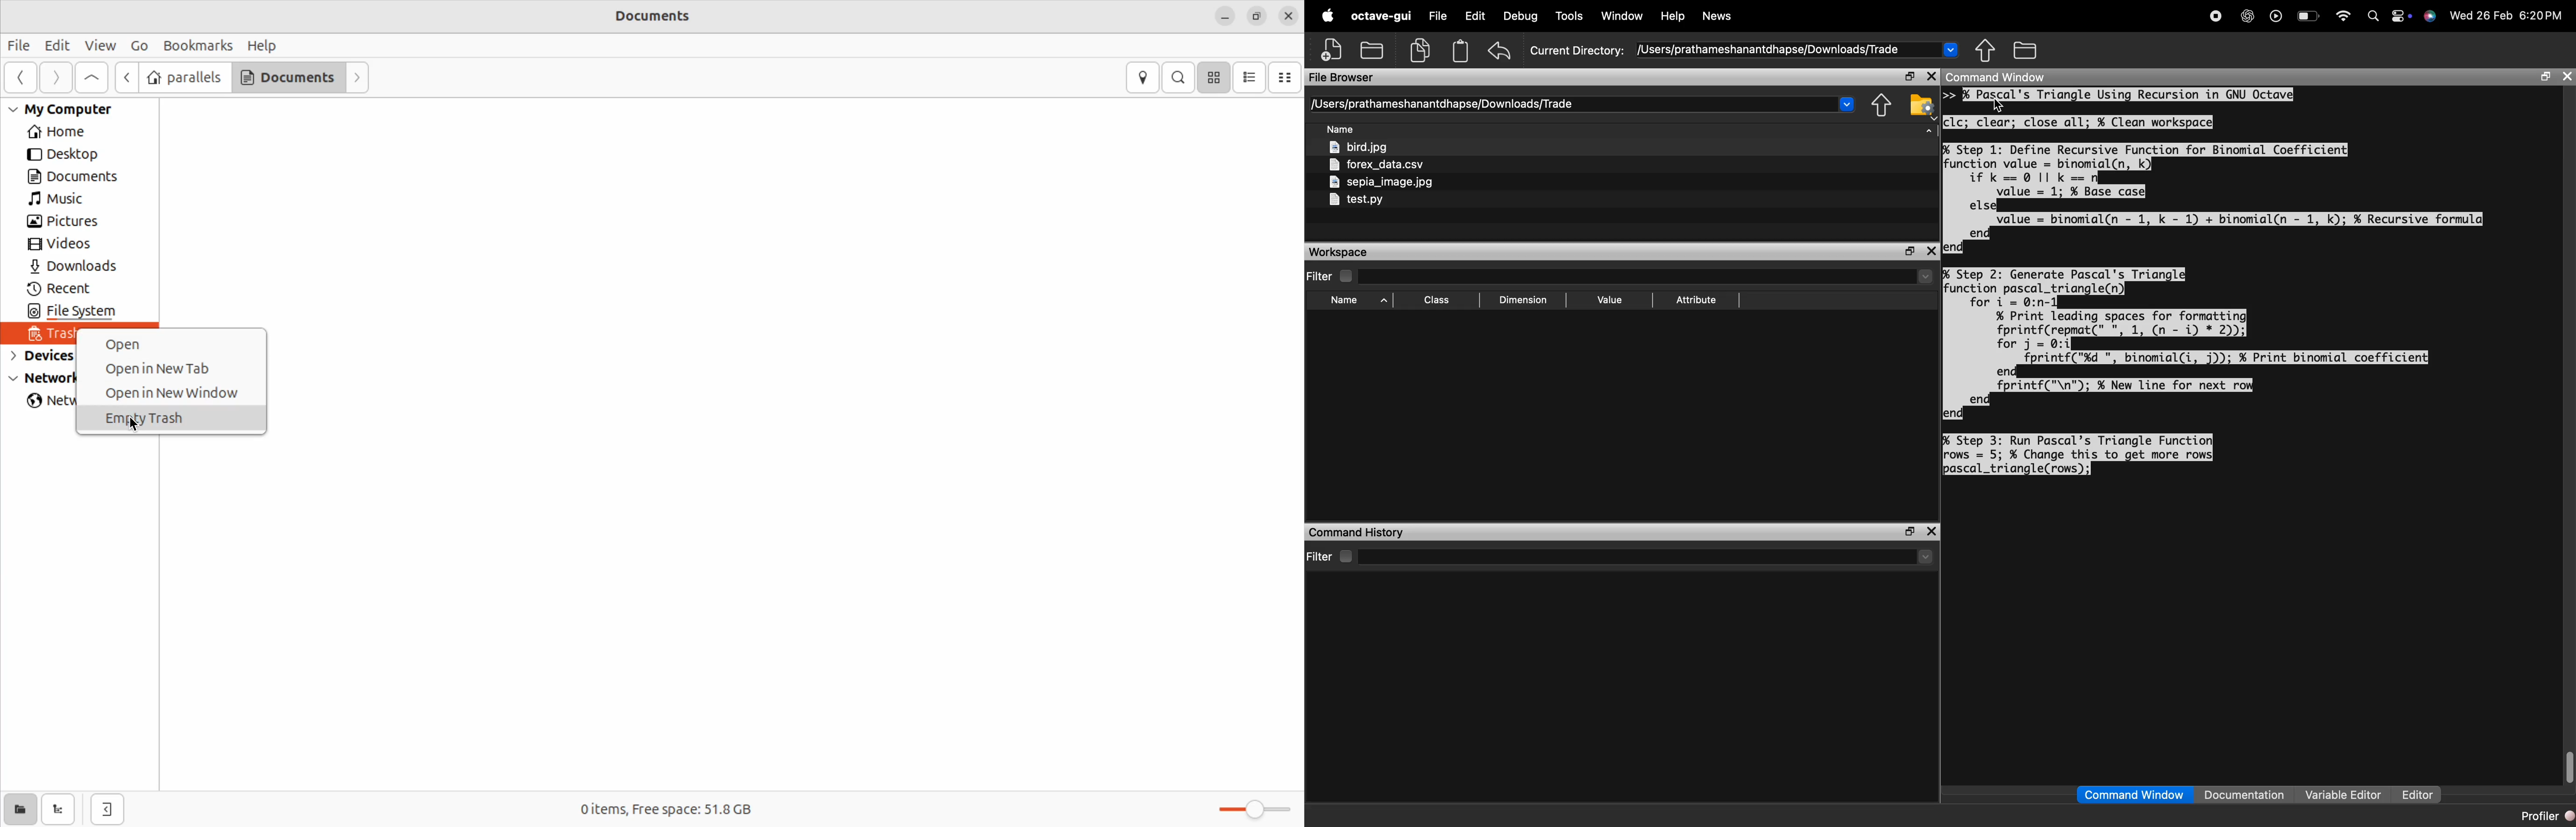  Describe the element at coordinates (1576, 51) in the screenshot. I see `Current Directory:` at that location.